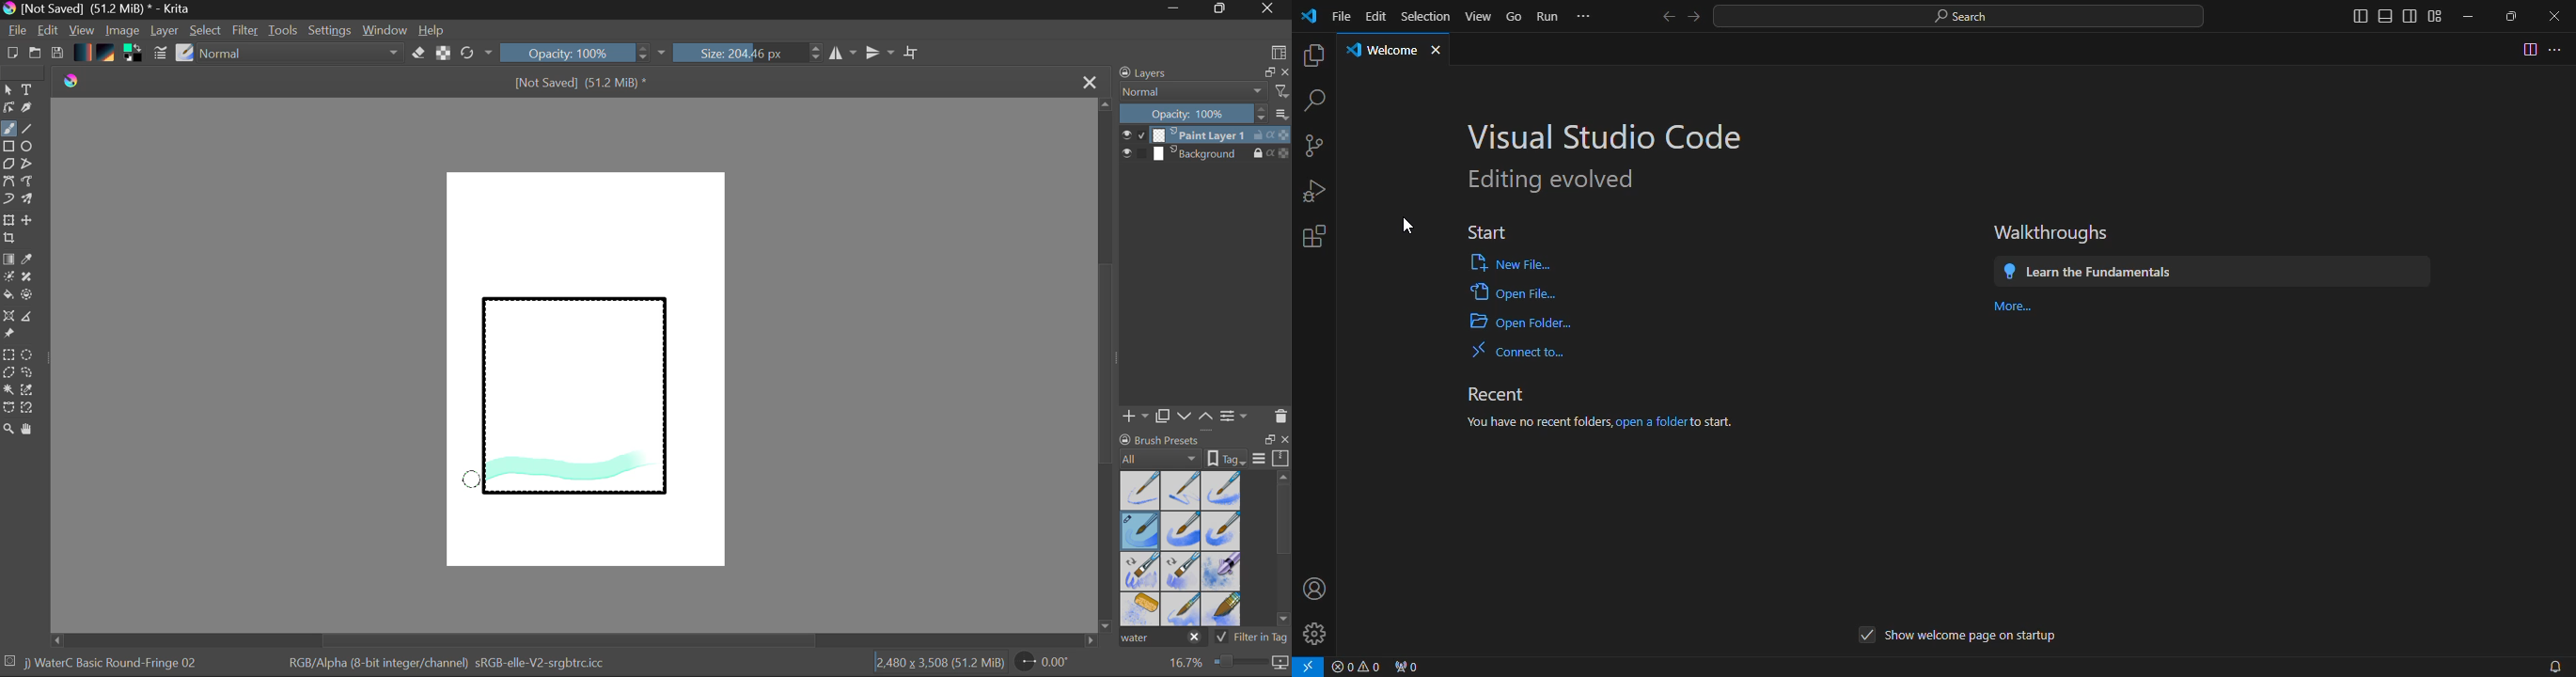 This screenshot has height=700, width=2576. Describe the element at coordinates (1223, 610) in the screenshot. I see `Water C - Wide Area` at that location.